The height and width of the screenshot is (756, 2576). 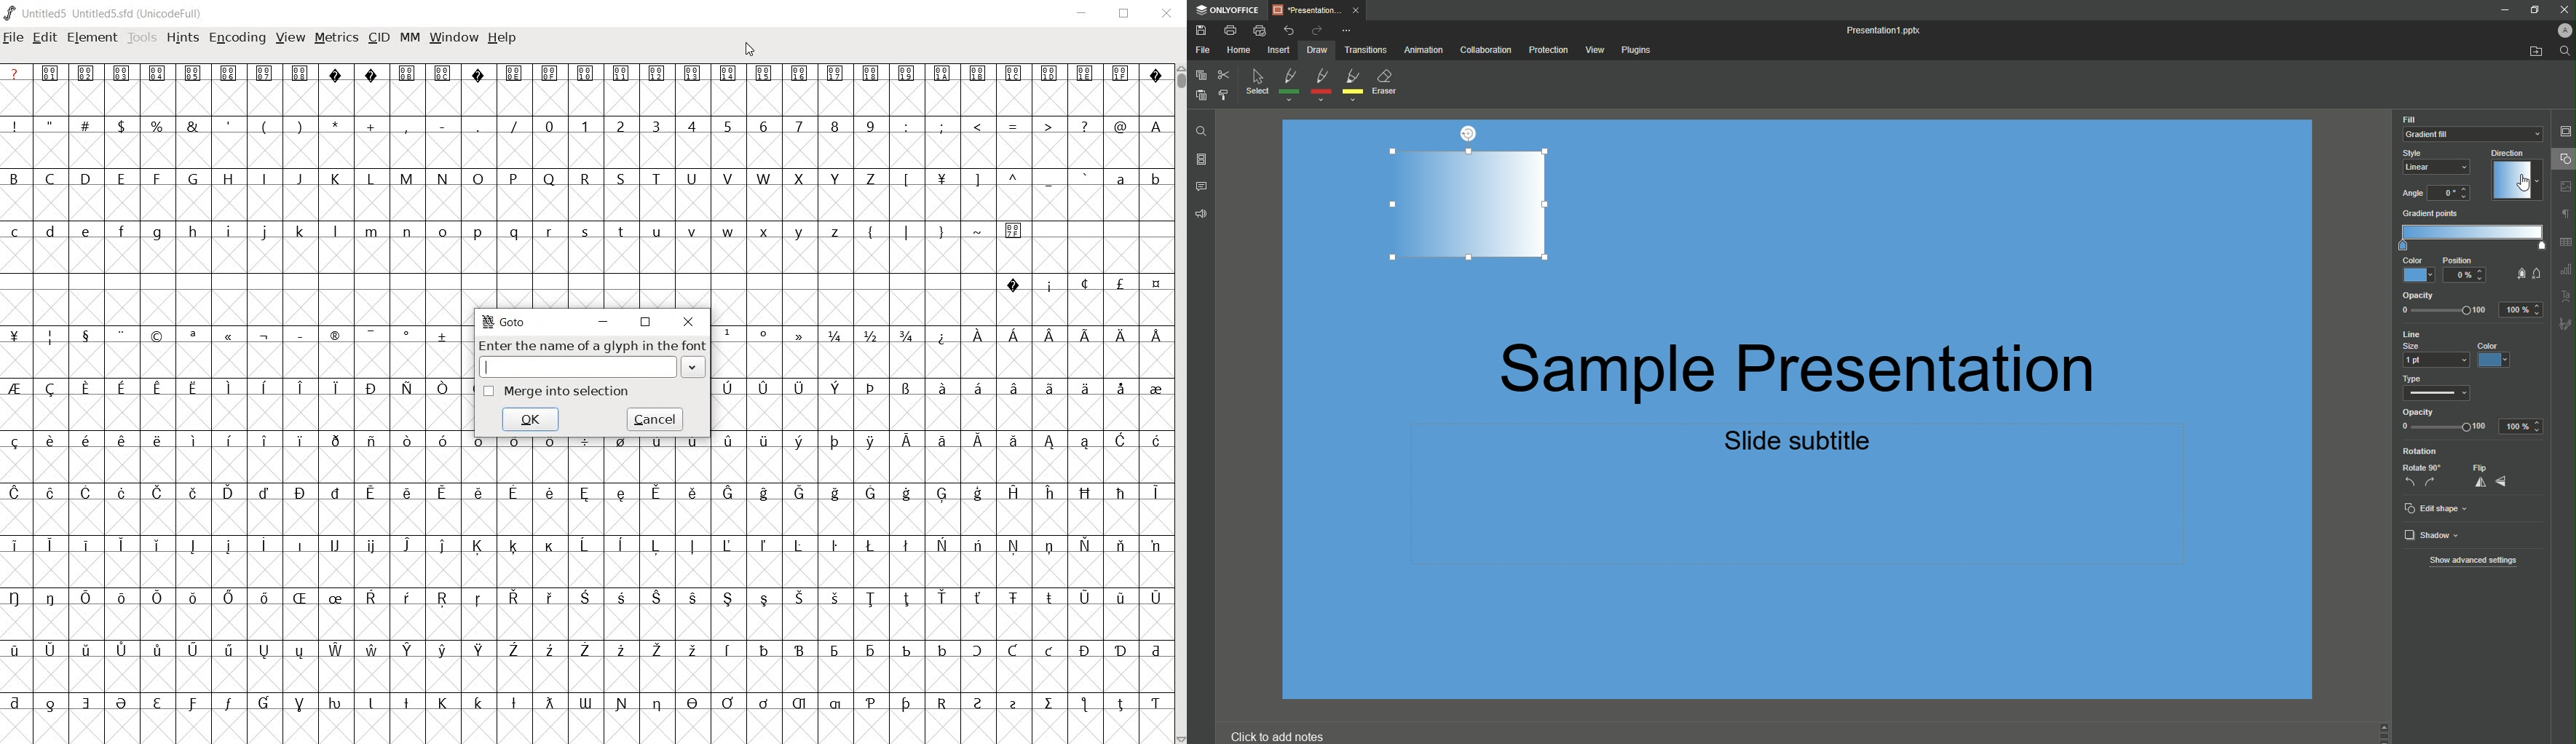 What do you see at coordinates (2440, 509) in the screenshot?
I see `Edit Shape` at bounding box center [2440, 509].